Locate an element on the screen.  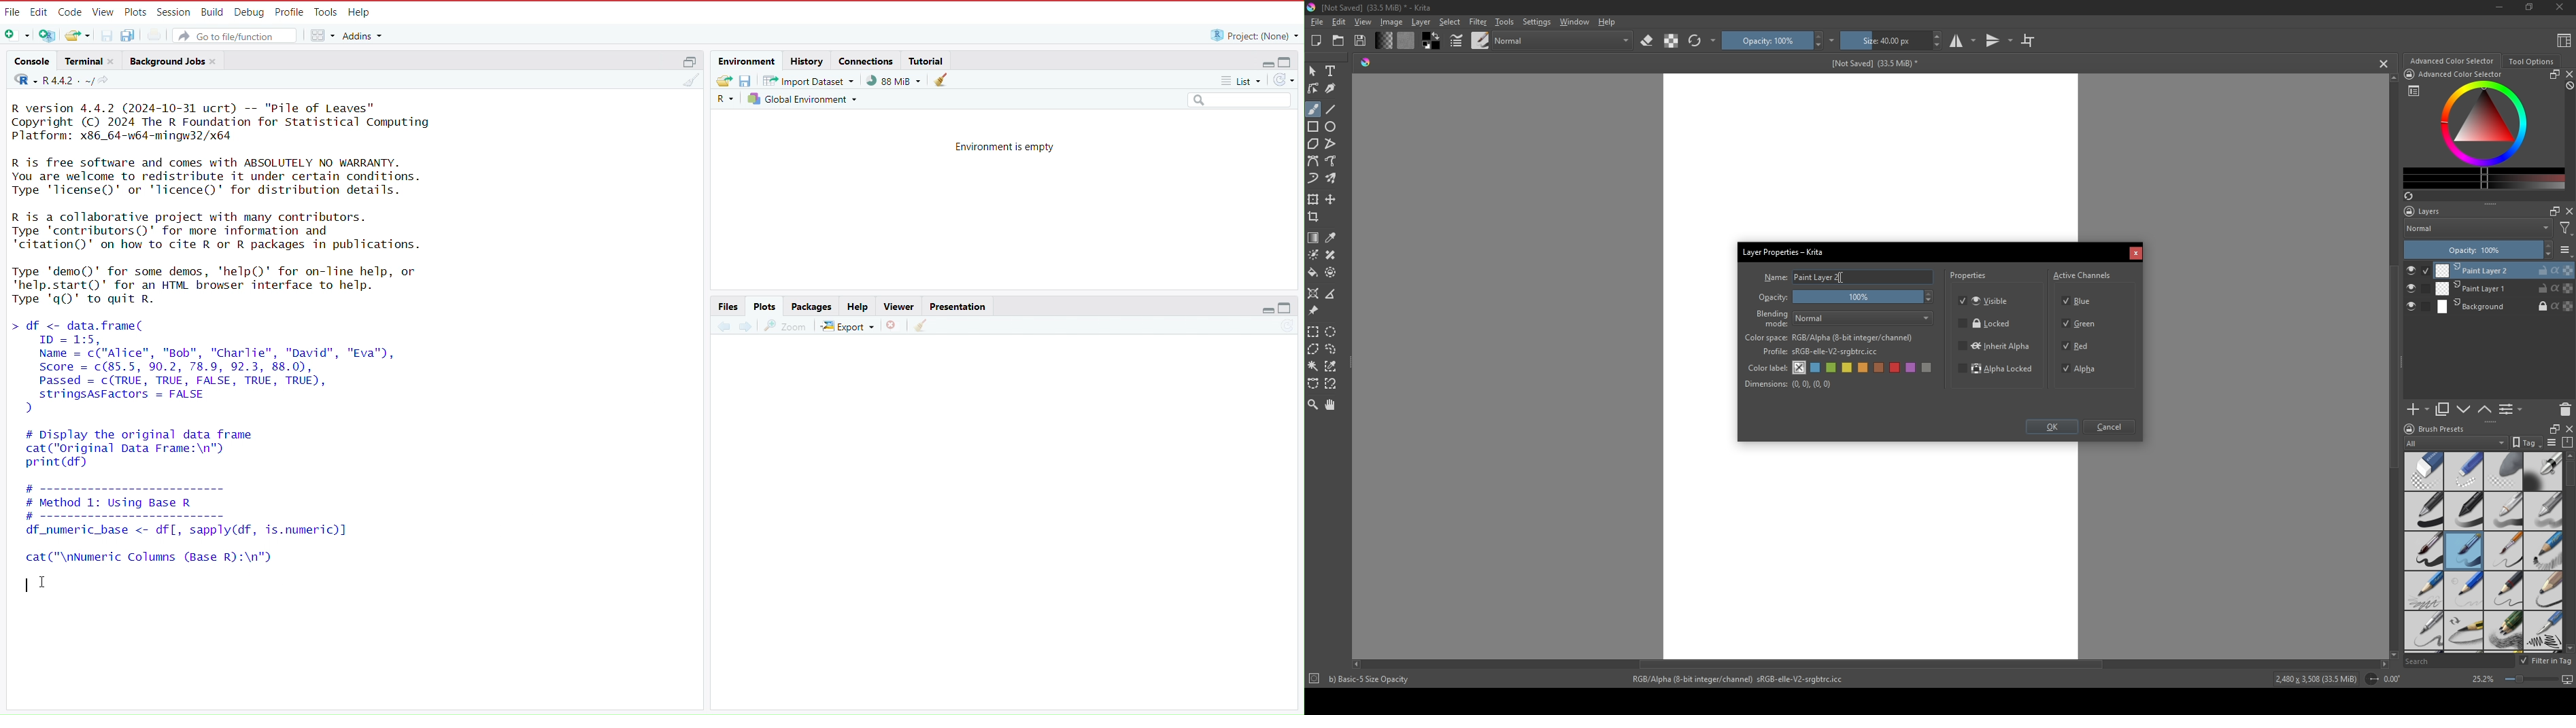
Tool Options is located at coordinates (2531, 62).